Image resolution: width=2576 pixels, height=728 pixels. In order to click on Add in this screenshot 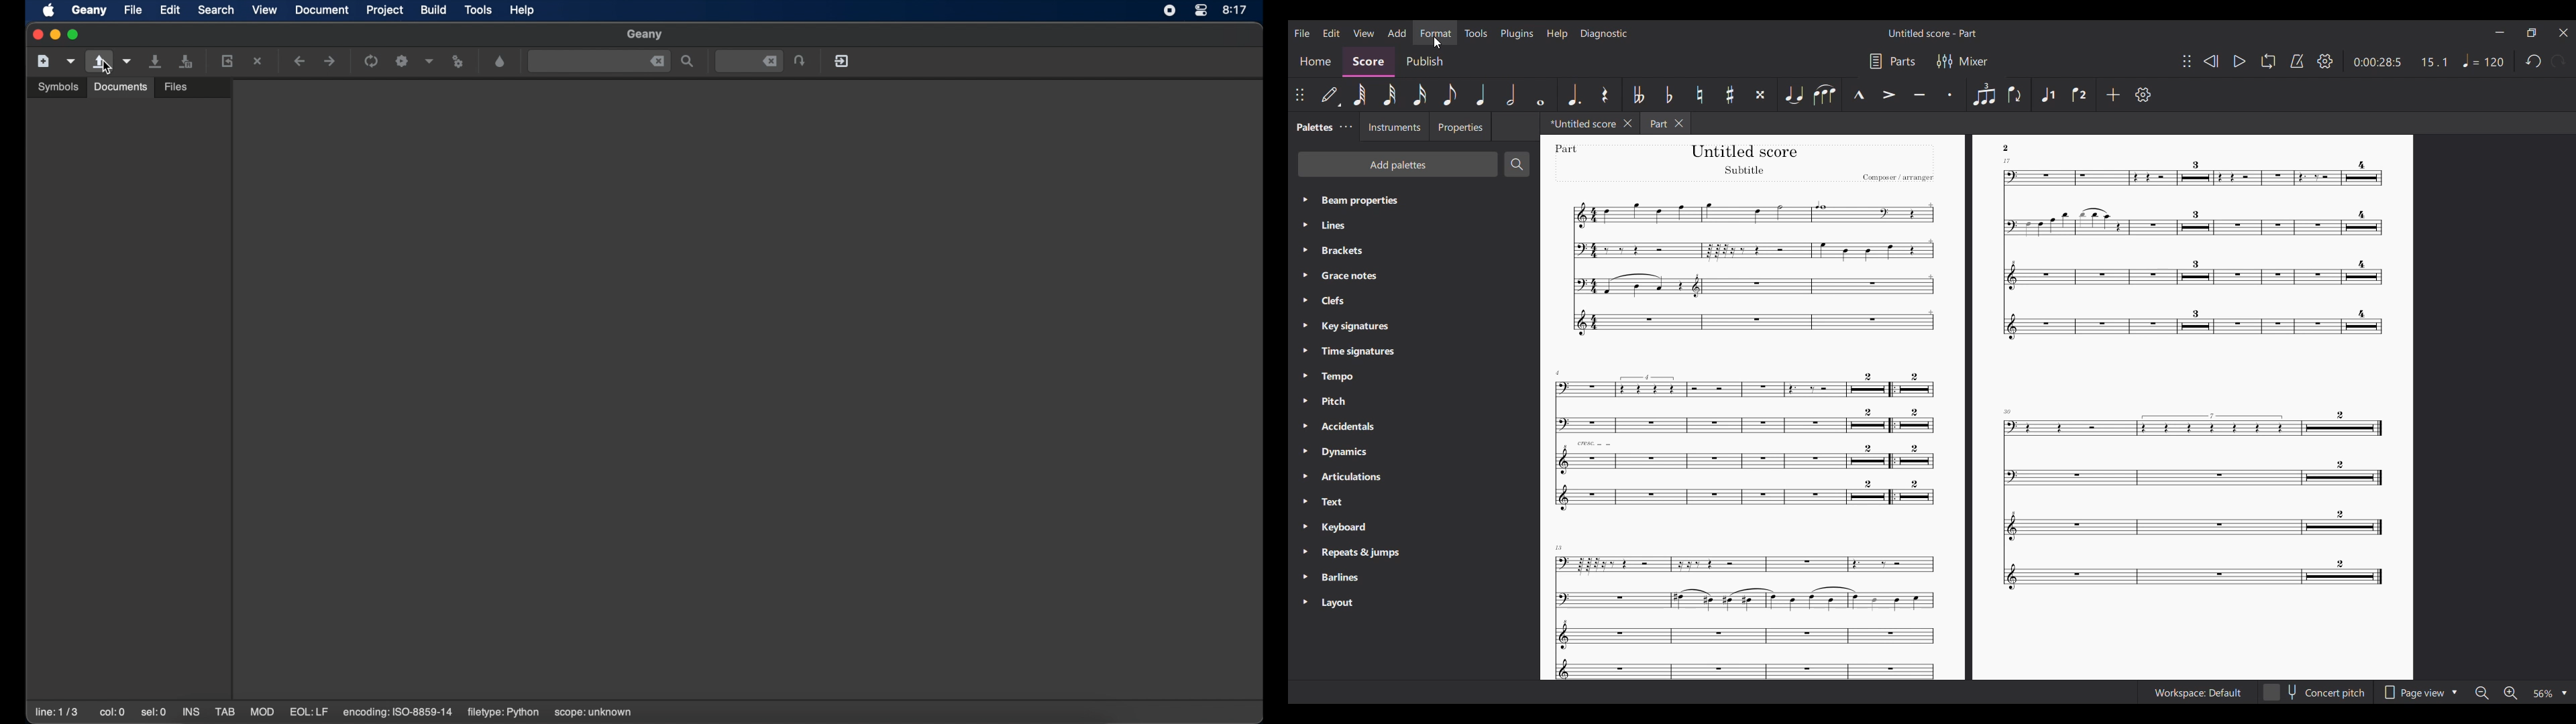, I will do `click(2112, 94)`.